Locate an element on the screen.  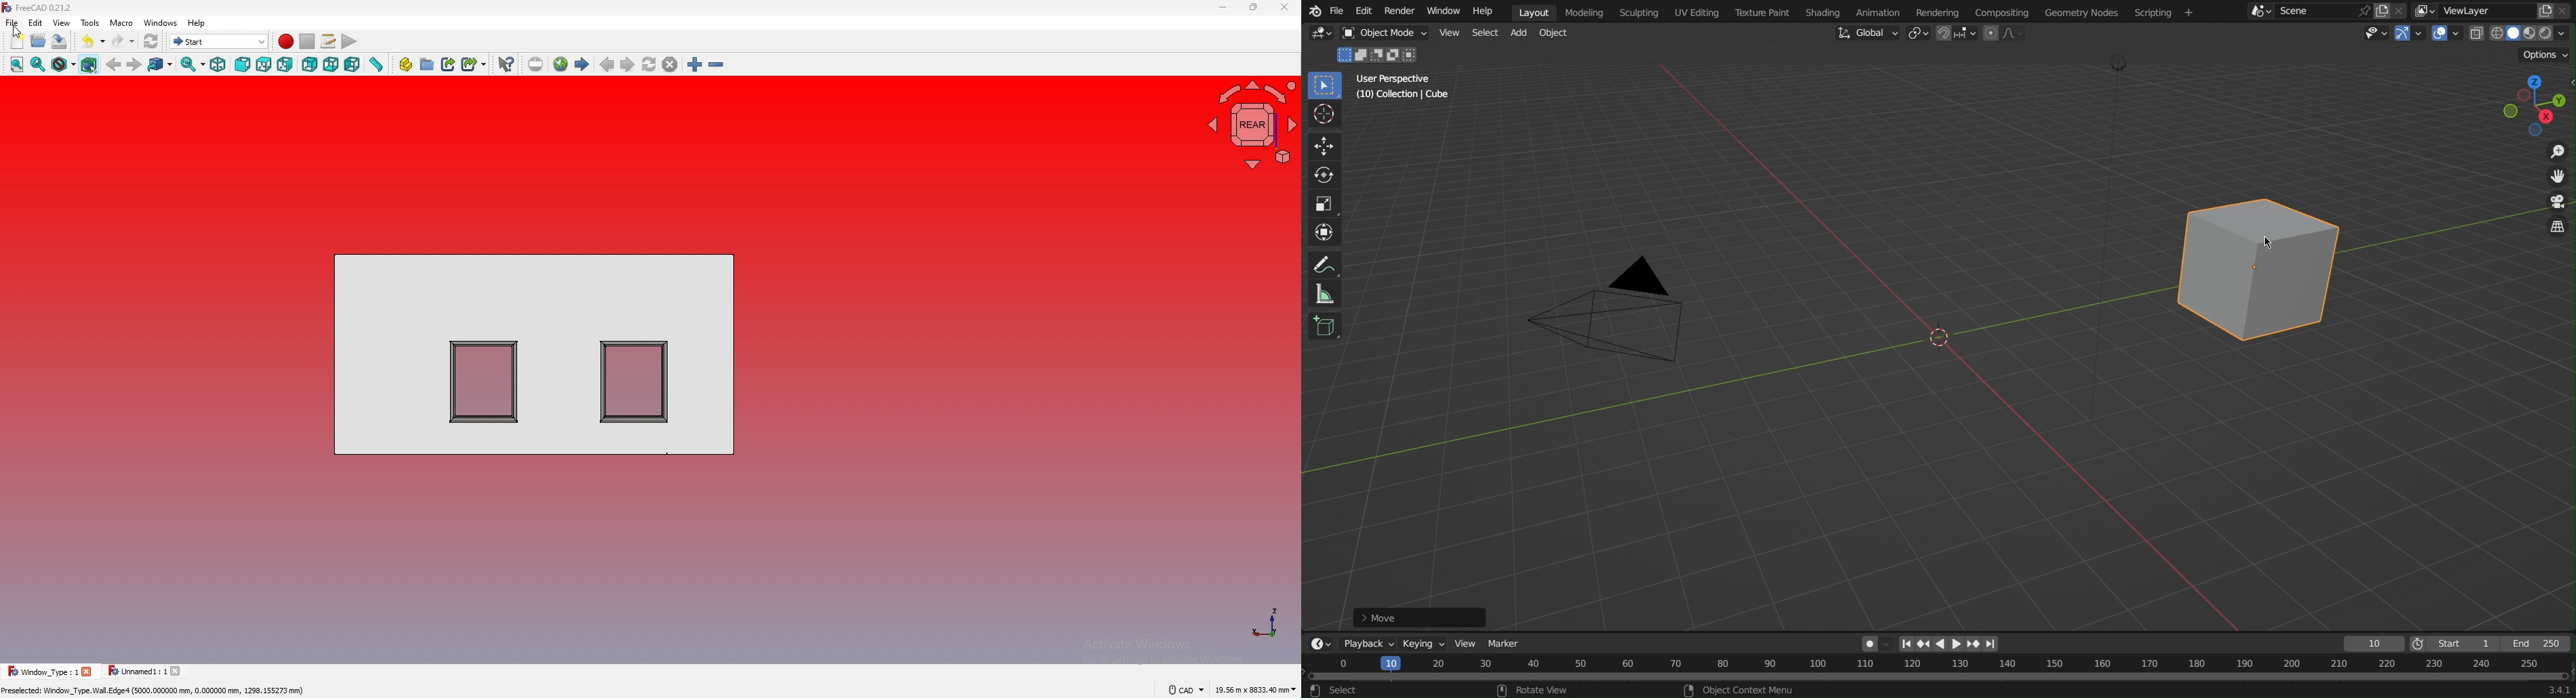
undo is located at coordinates (93, 41).